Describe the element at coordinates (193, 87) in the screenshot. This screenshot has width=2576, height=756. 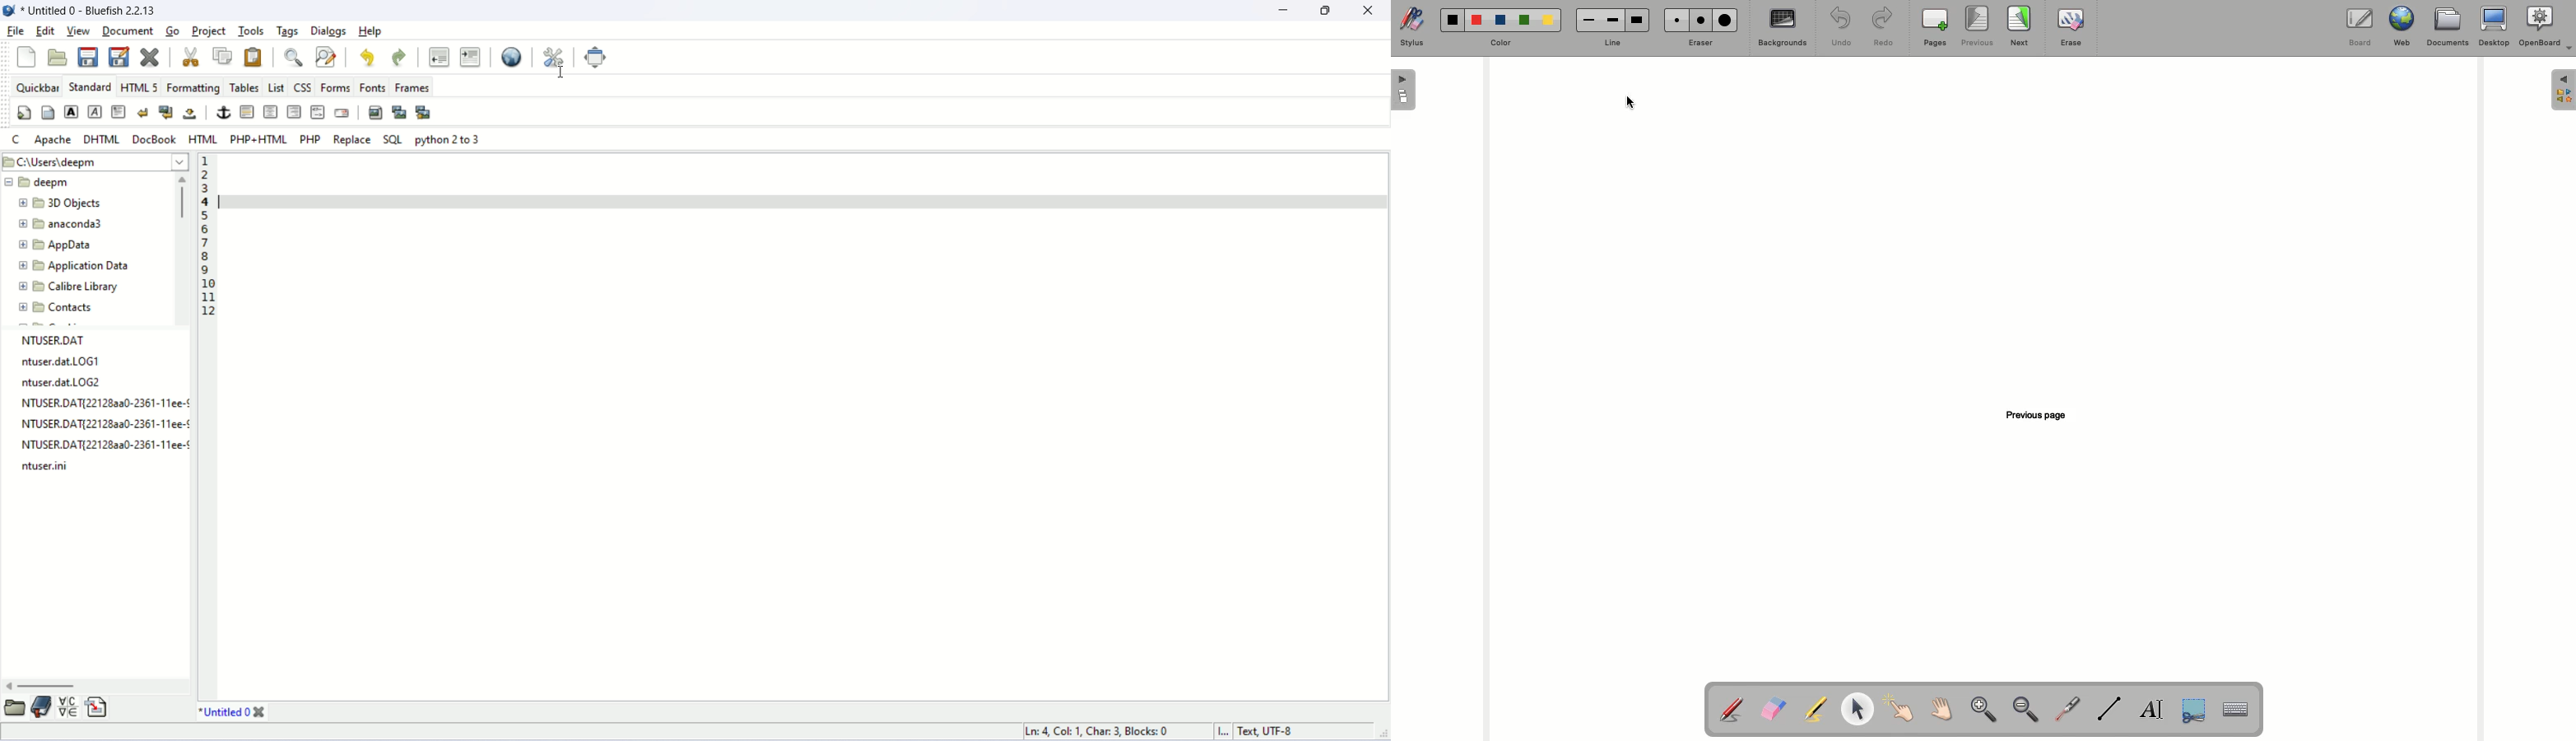
I see `formatting` at that location.